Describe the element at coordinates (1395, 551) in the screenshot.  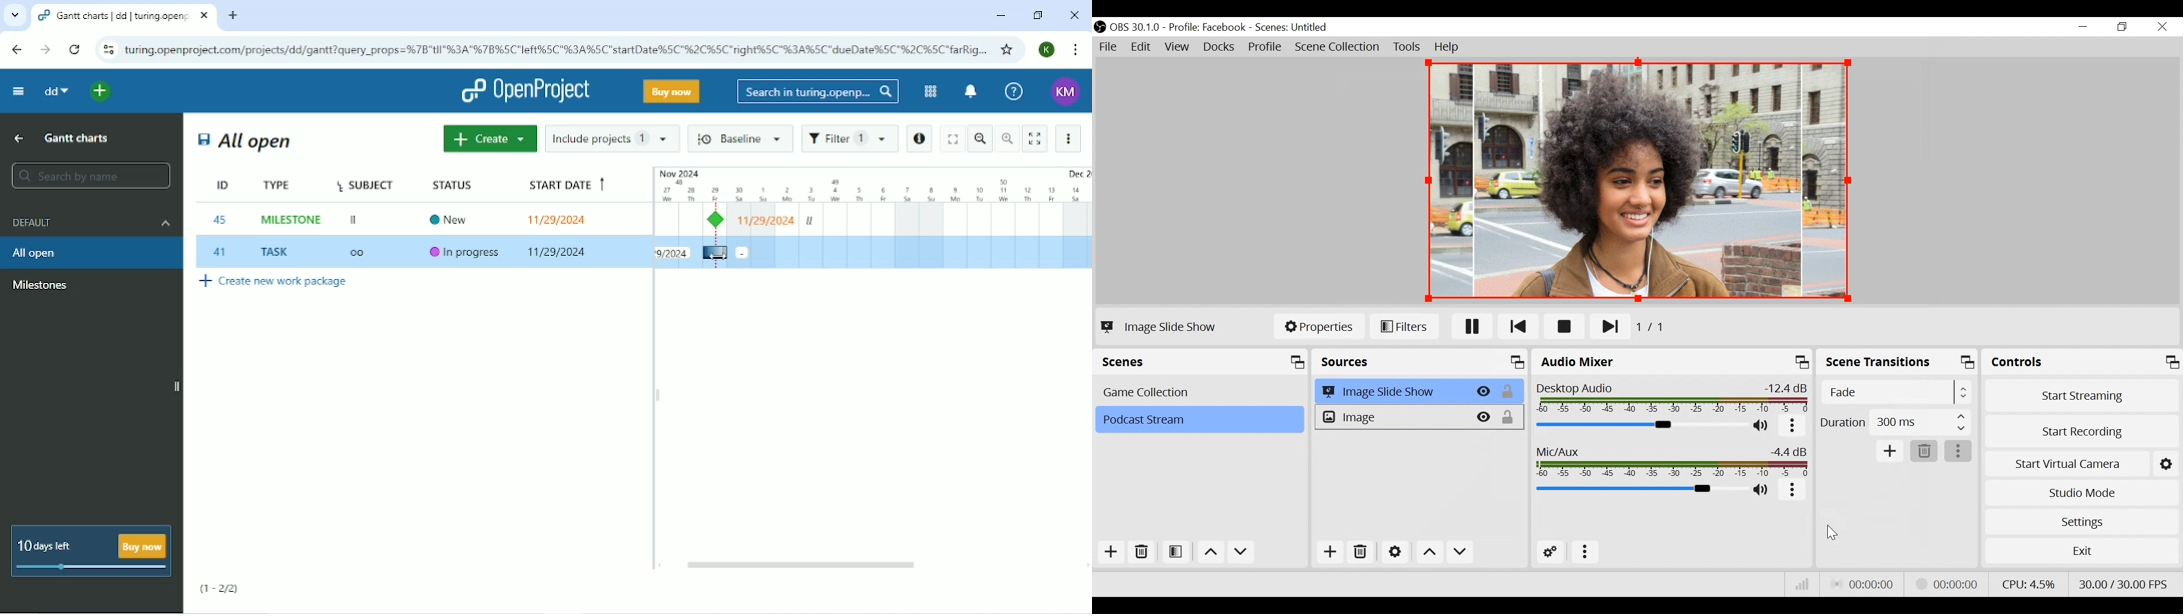
I see `Settings` at that location.